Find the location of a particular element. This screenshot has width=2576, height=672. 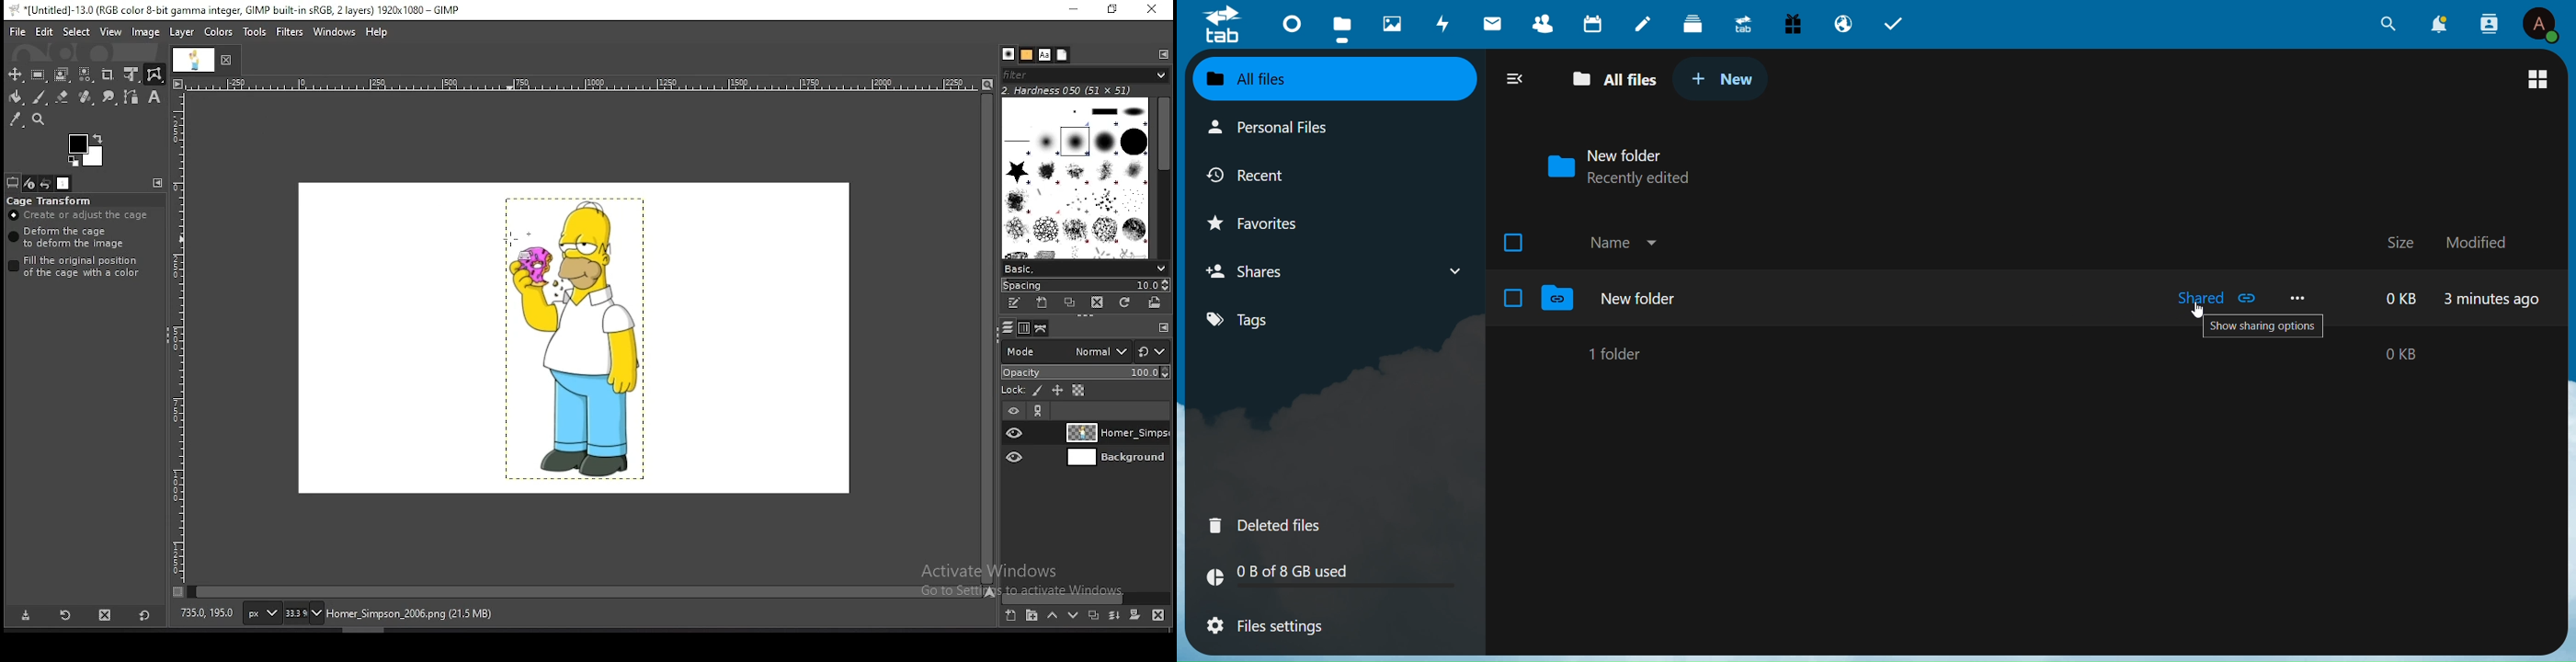

Search is located at coordinates (2385, 25).